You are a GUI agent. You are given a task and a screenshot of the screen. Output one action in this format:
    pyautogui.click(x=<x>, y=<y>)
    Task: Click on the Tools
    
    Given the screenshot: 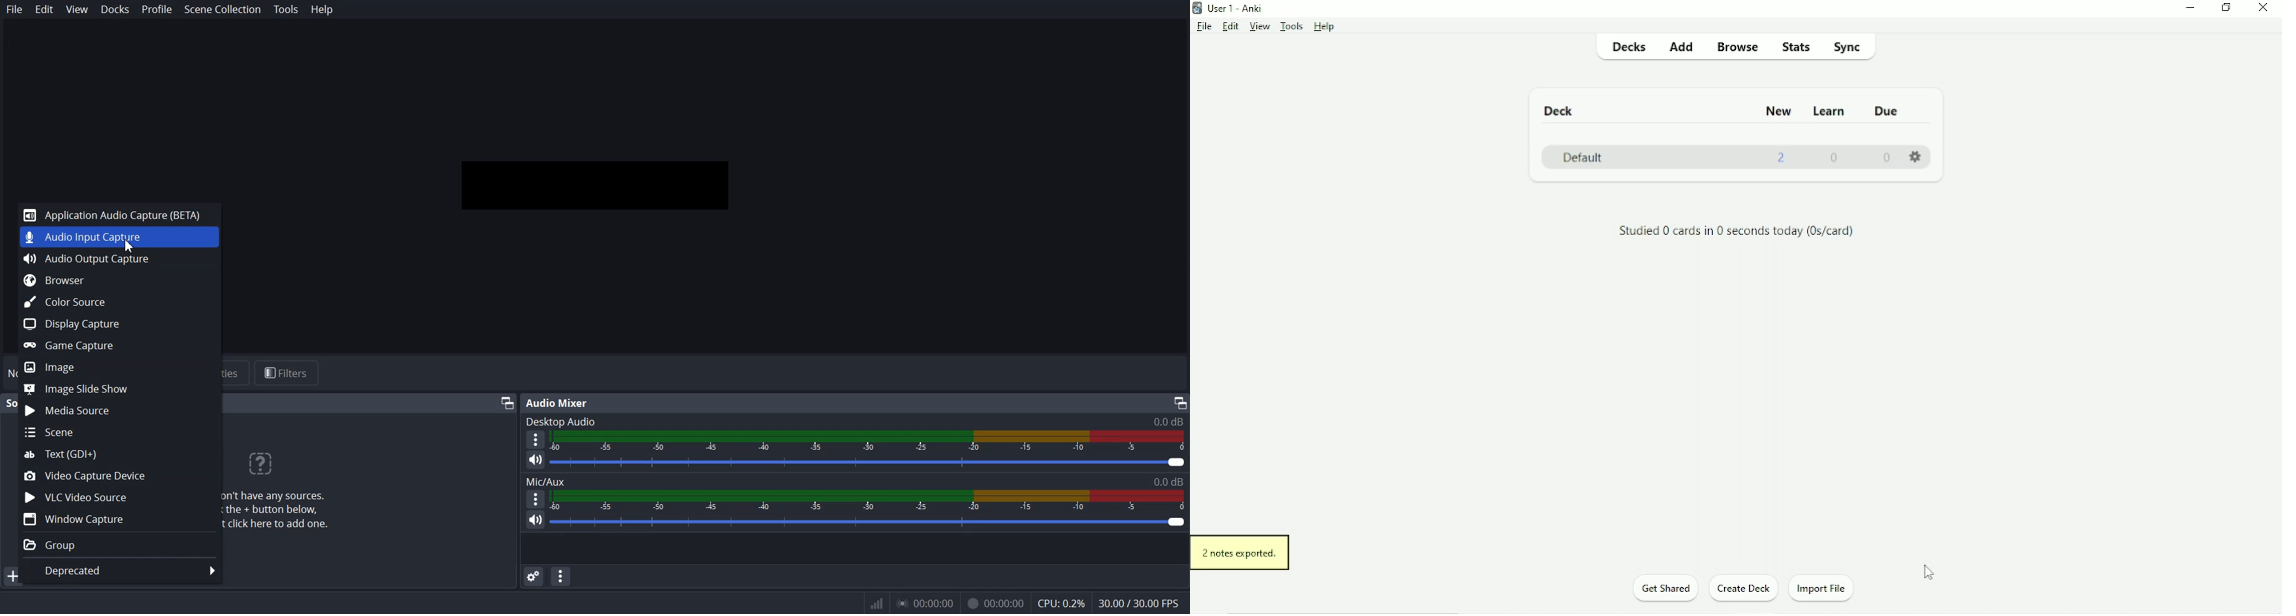 What is the action you would take?
    pyautogui.click(x=1291, y=26)
    